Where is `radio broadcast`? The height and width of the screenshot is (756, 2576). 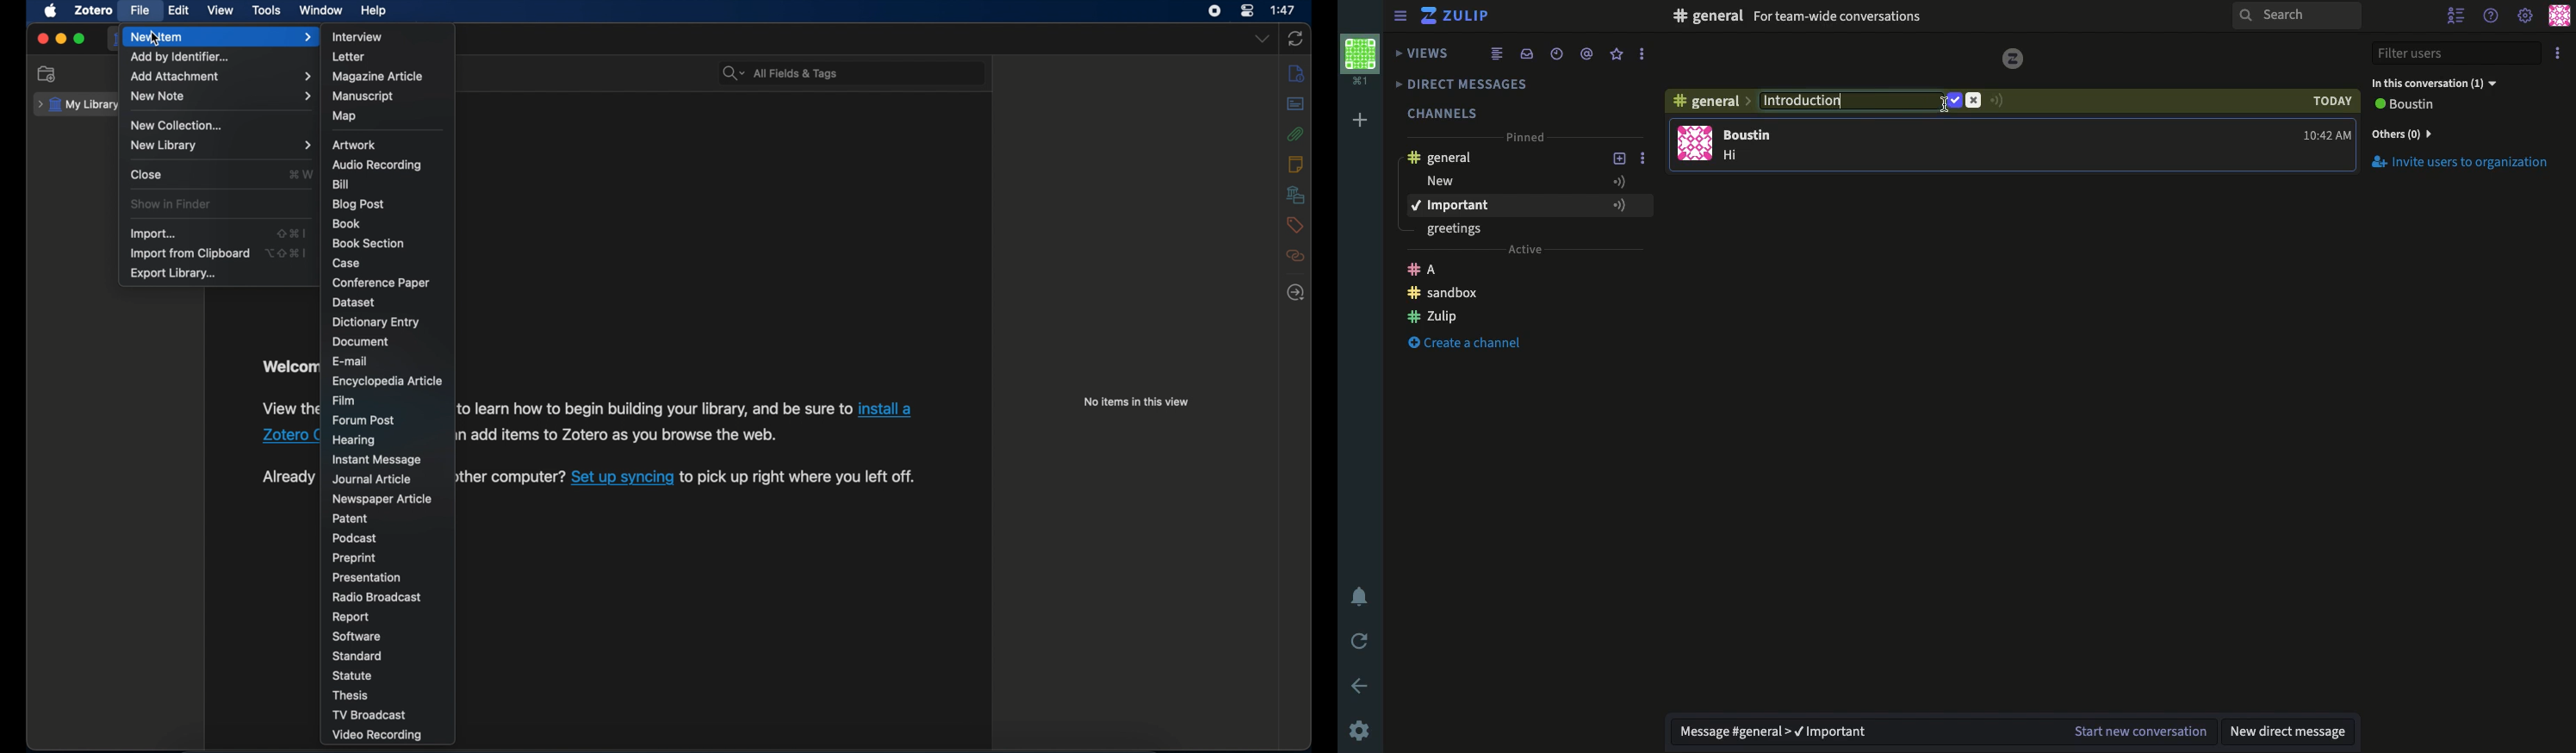
radio broadcast is located at coordinates (377, 597).